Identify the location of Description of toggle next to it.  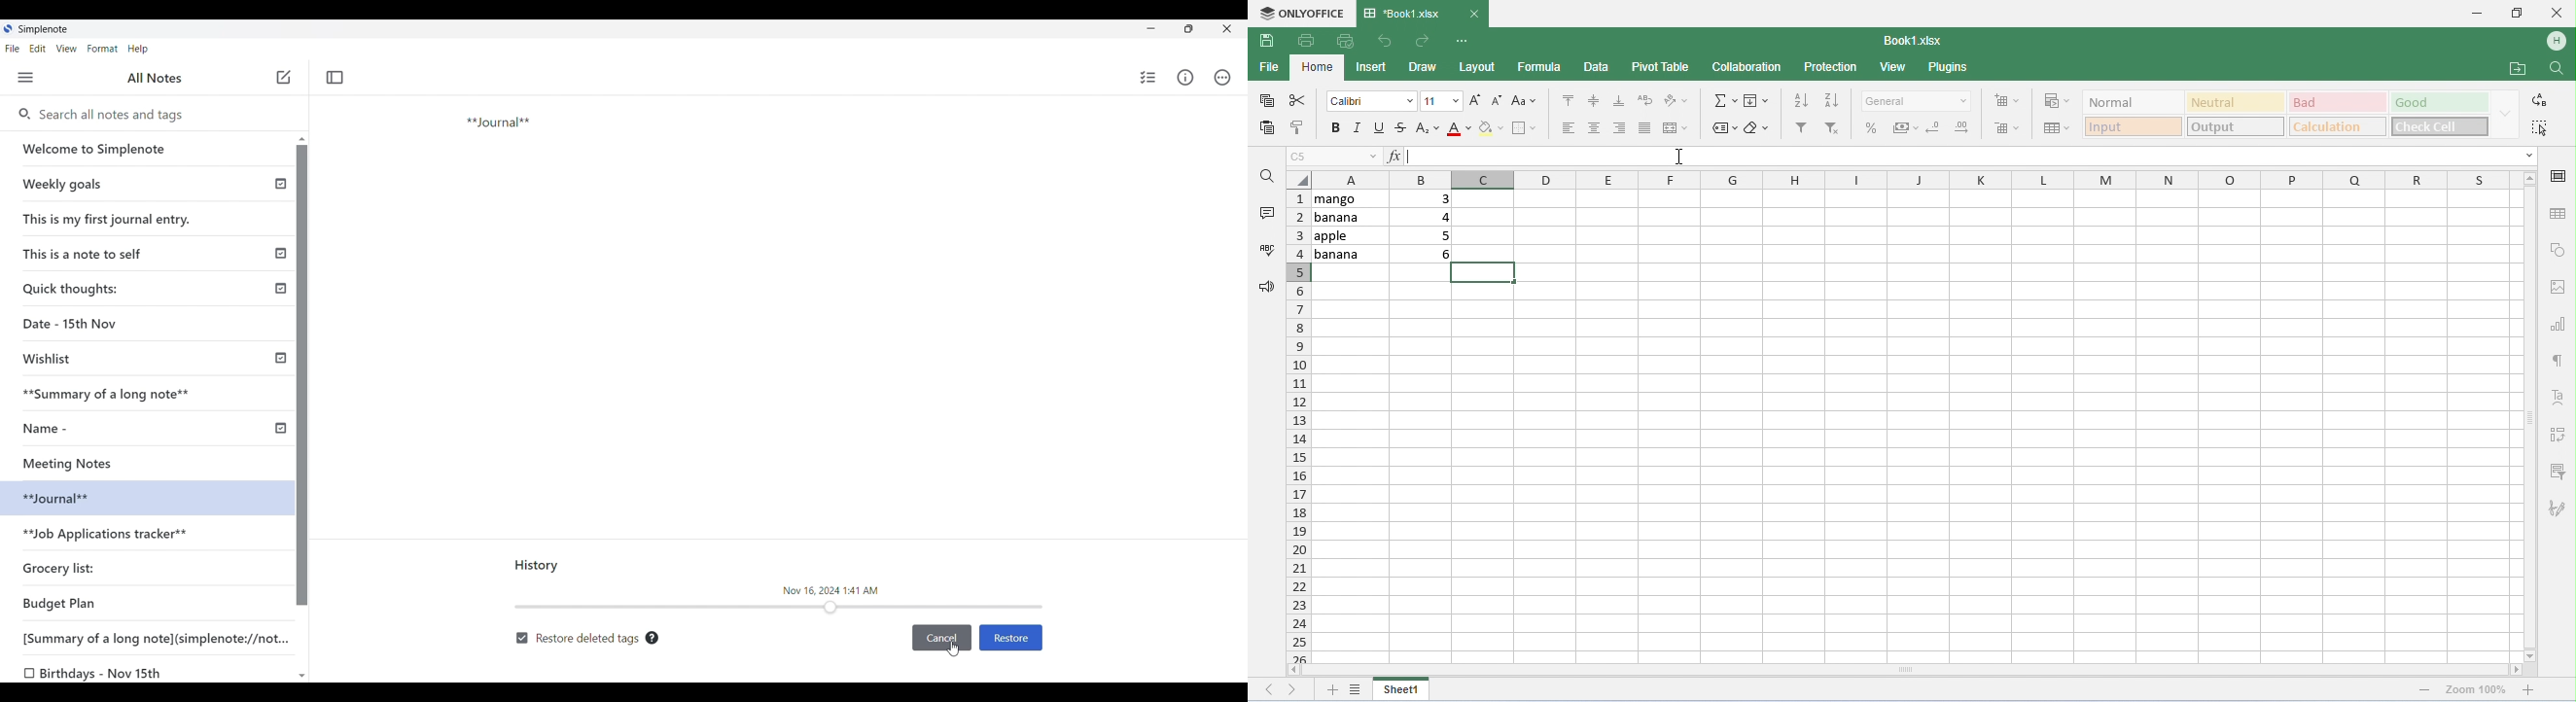
(653, 638).